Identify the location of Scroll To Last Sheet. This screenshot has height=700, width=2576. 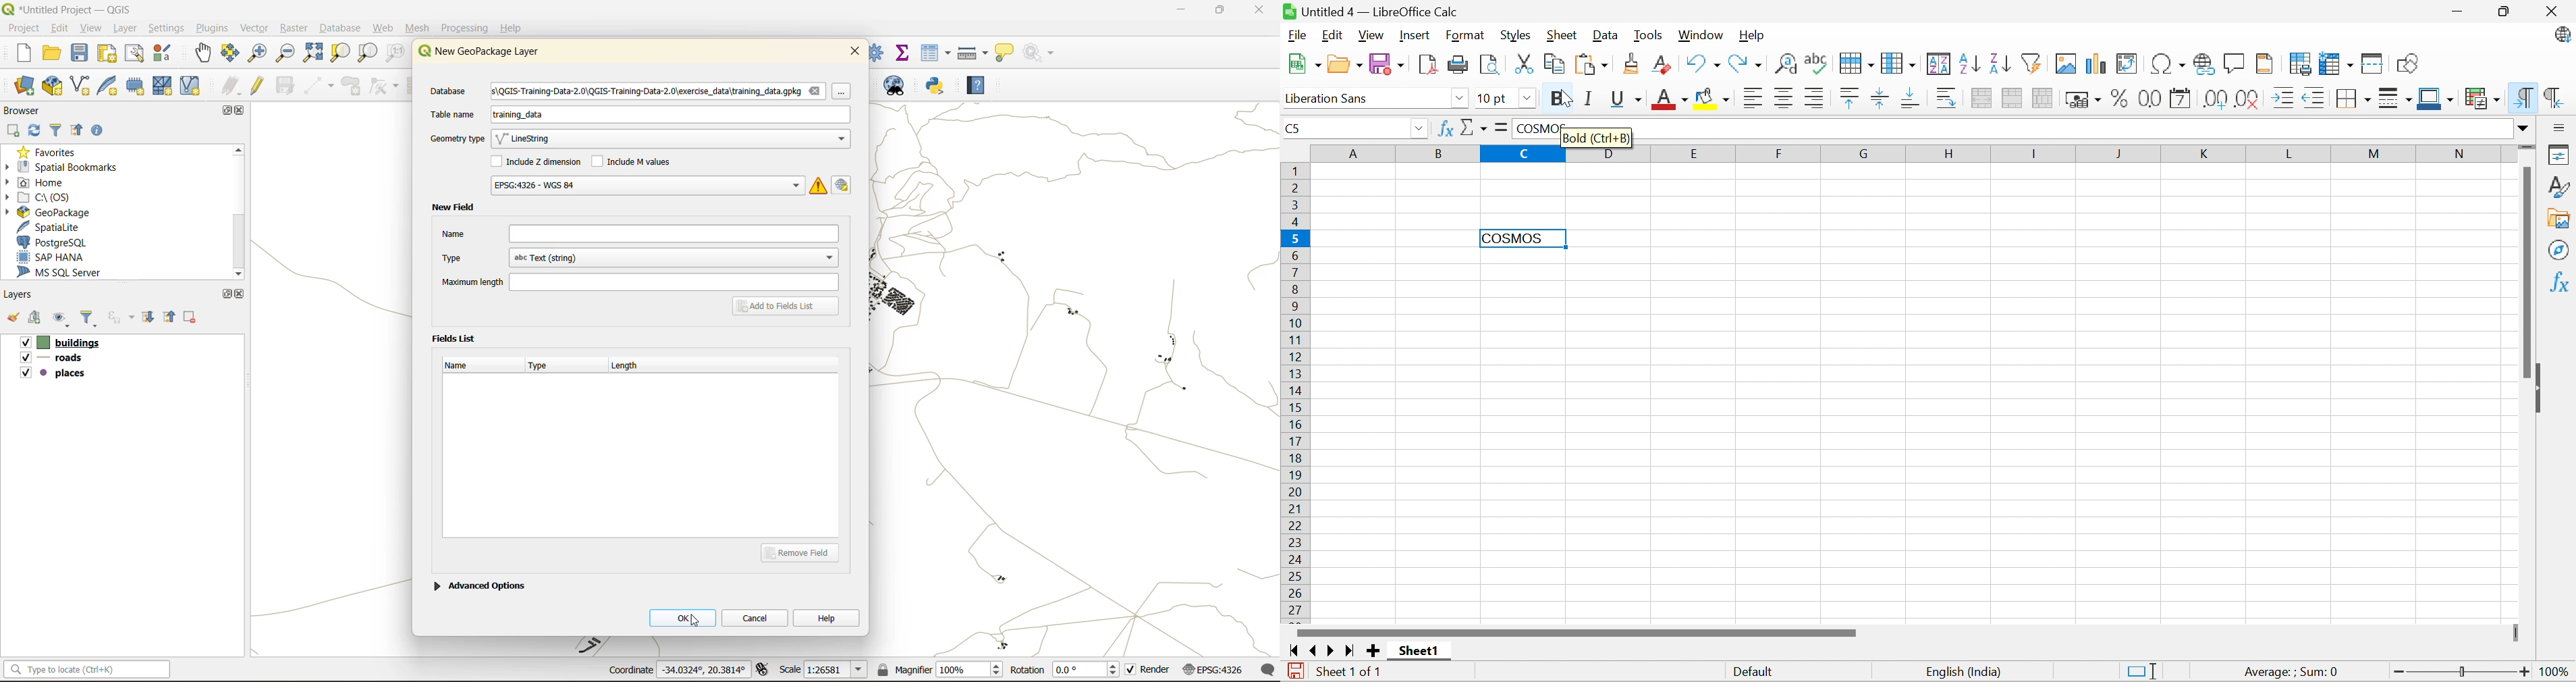
(1350, 650).